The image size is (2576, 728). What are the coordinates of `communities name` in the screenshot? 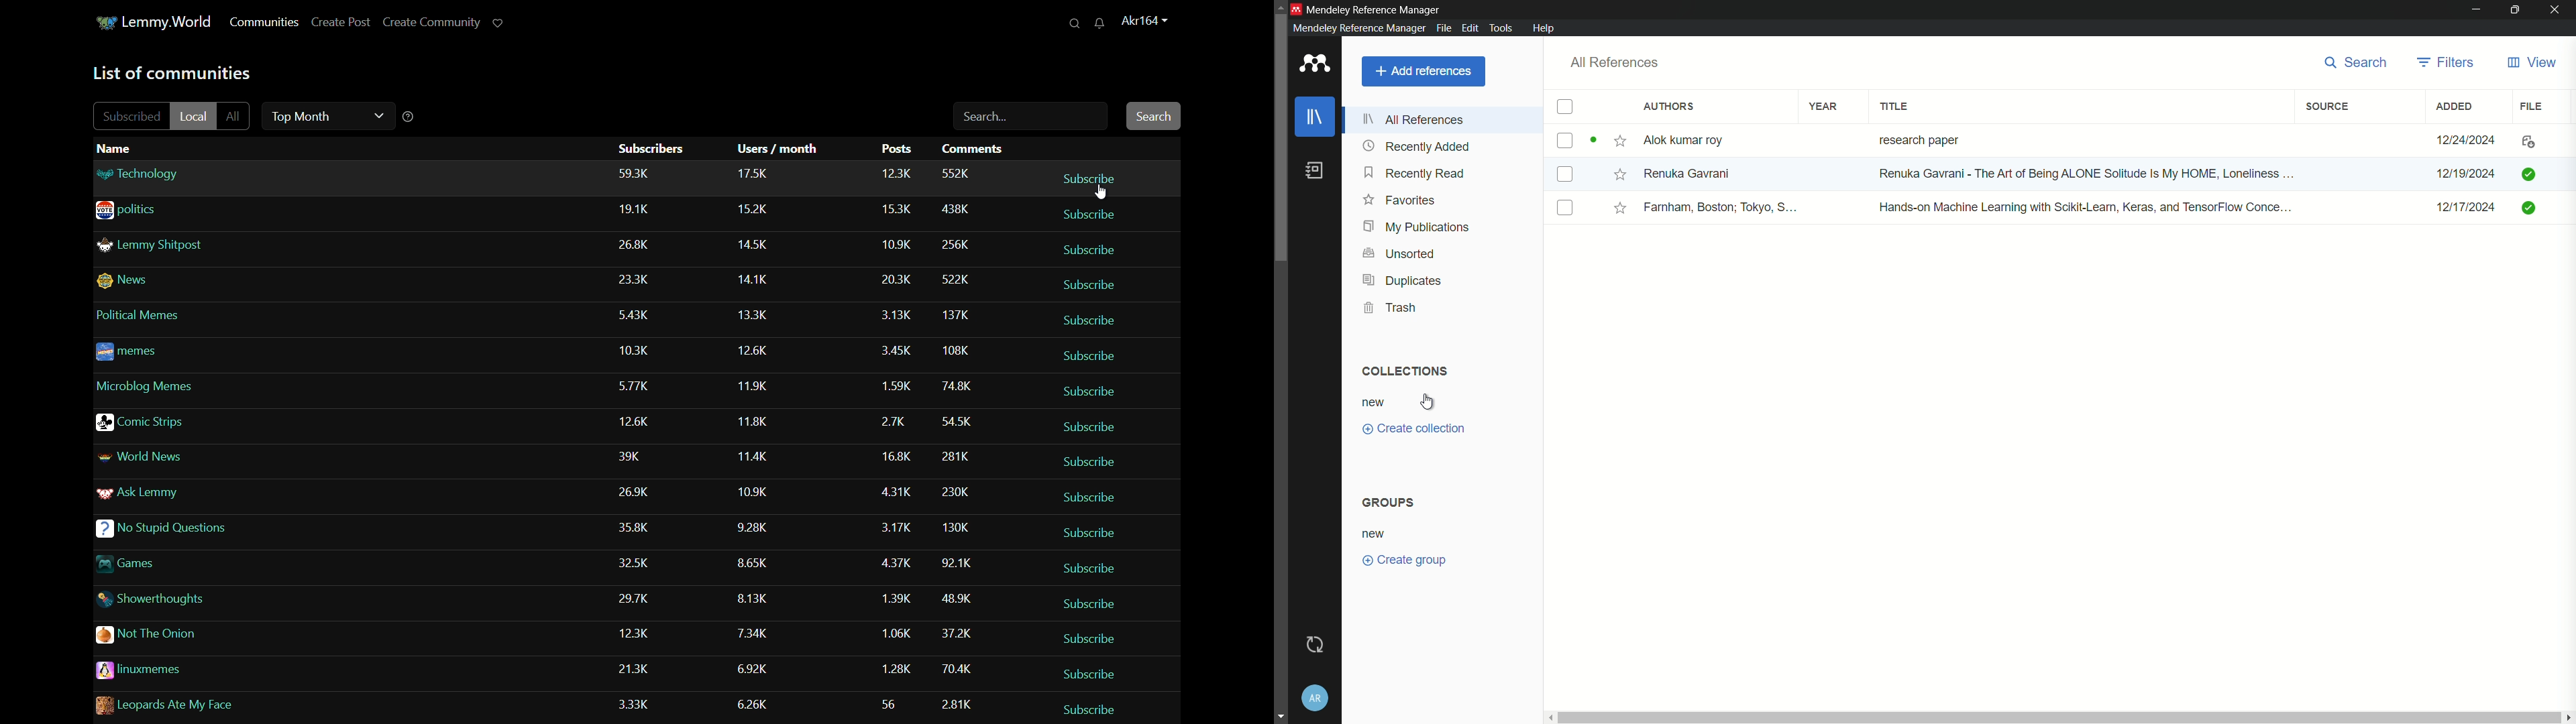 It's located at (268, 704).